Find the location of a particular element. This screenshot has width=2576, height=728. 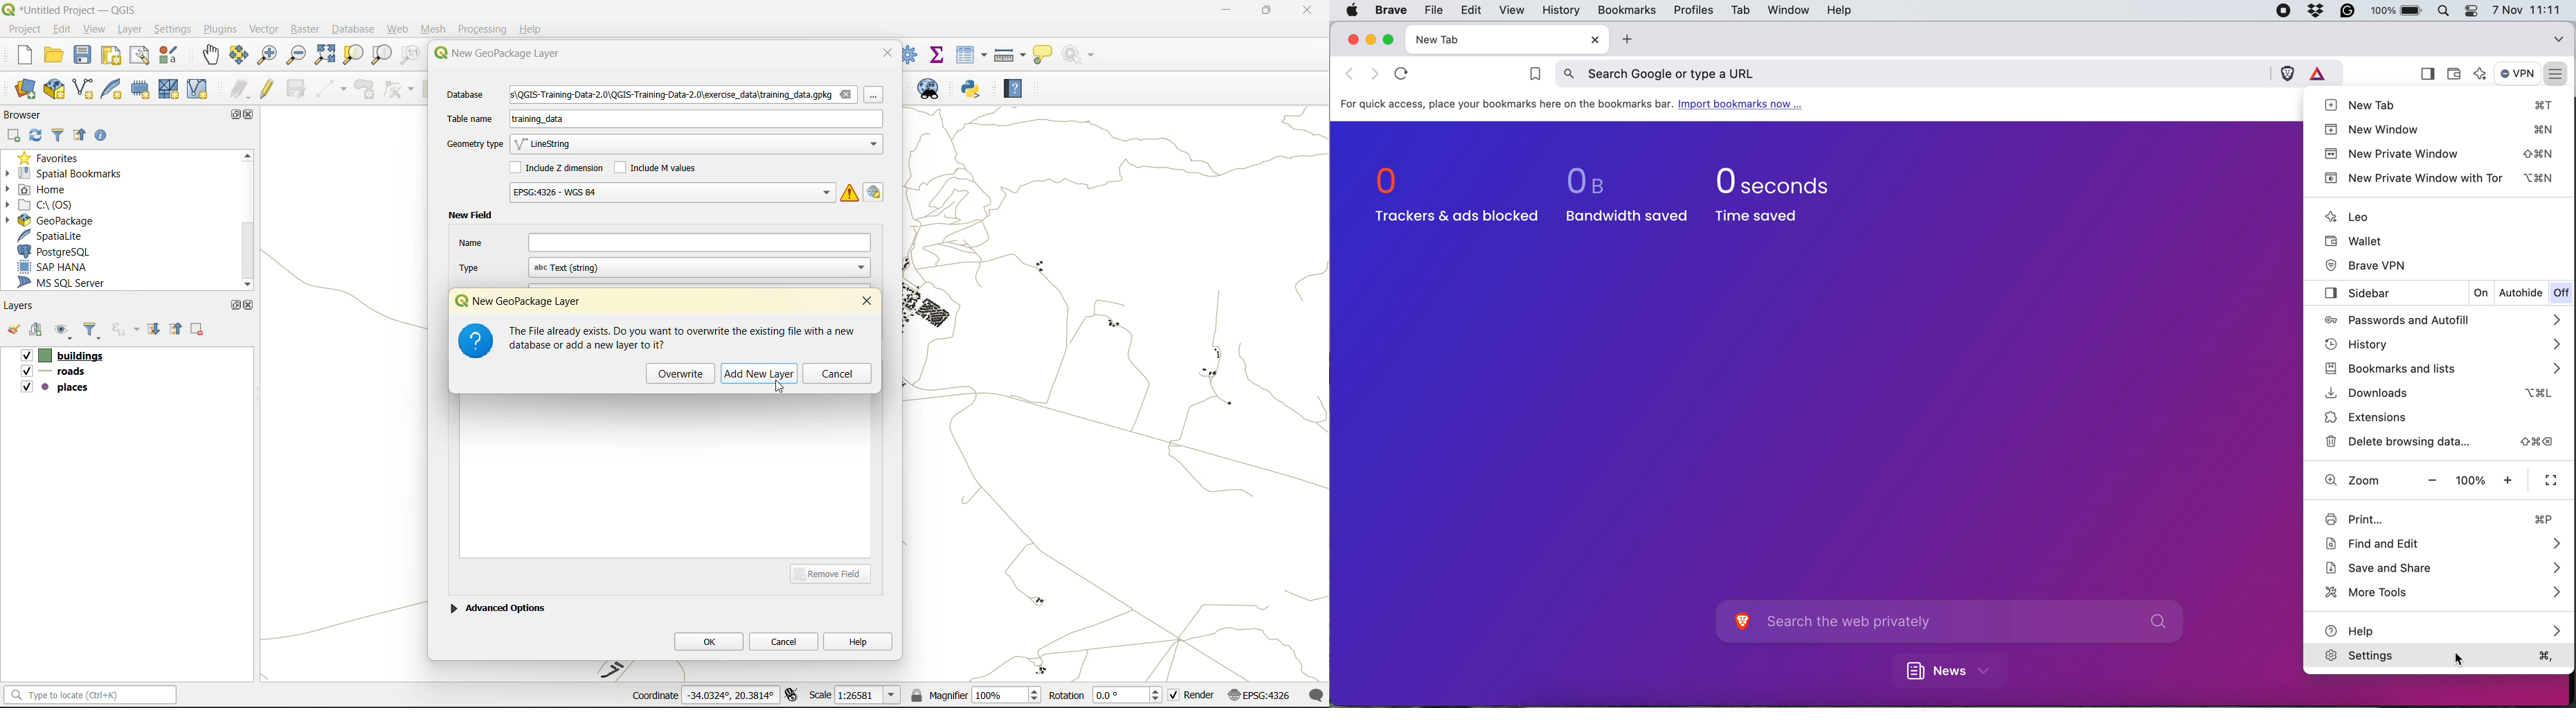

edit is located at coordinates (1470, 10).